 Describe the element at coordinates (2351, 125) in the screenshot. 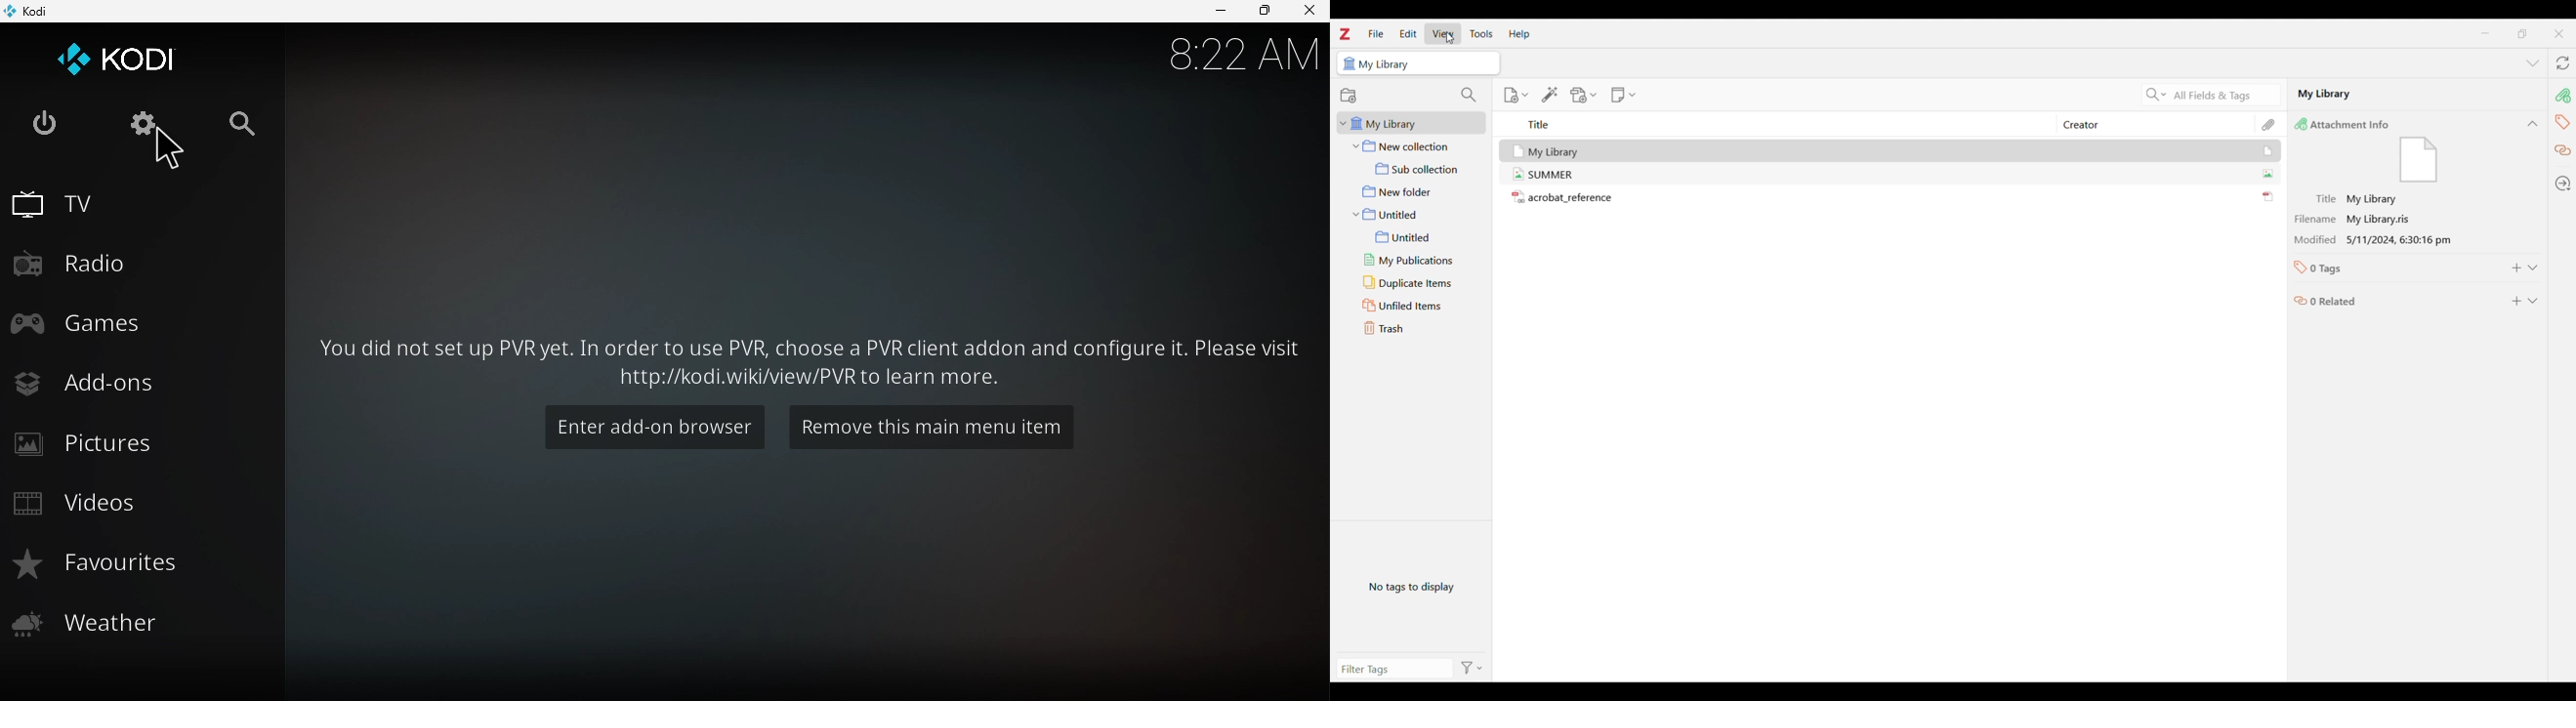

I see `Attachment info` at that location.